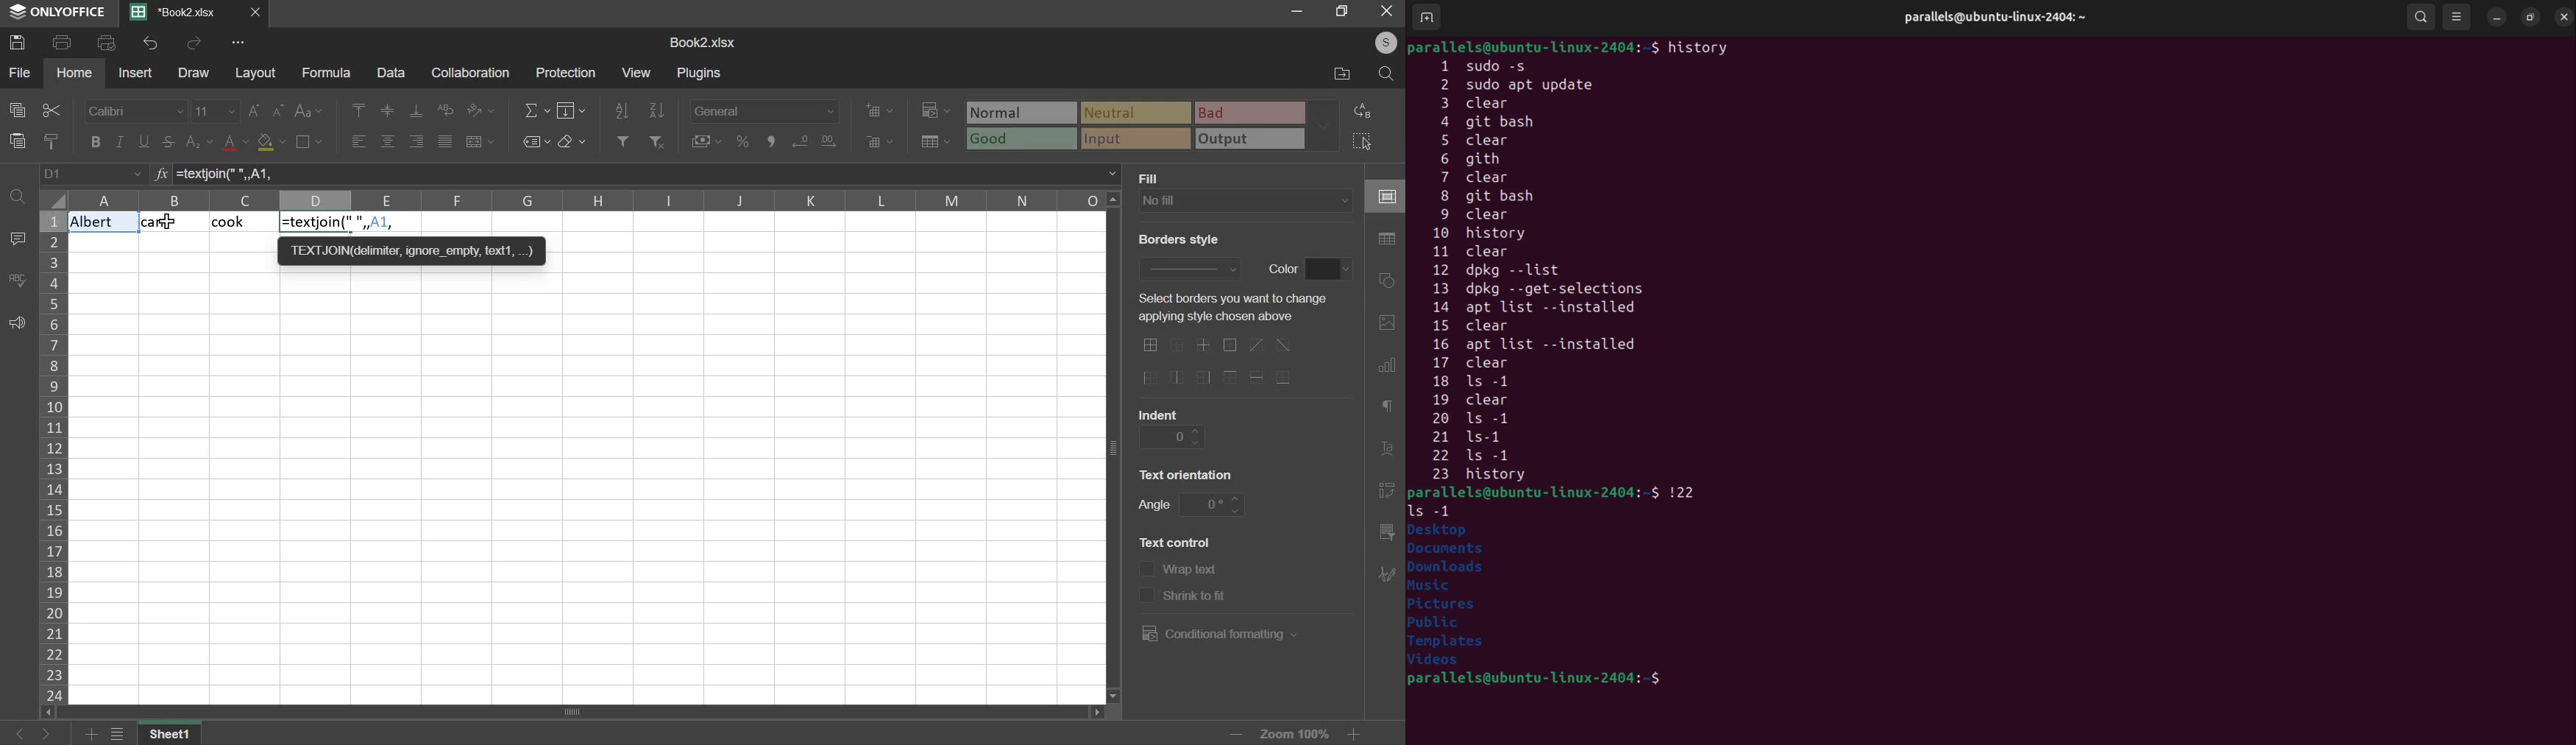 This screenshot has width=2576, height=756. Describe the element at coordinates (480, 141) in the screenshot. I see `merge & center` at that location.